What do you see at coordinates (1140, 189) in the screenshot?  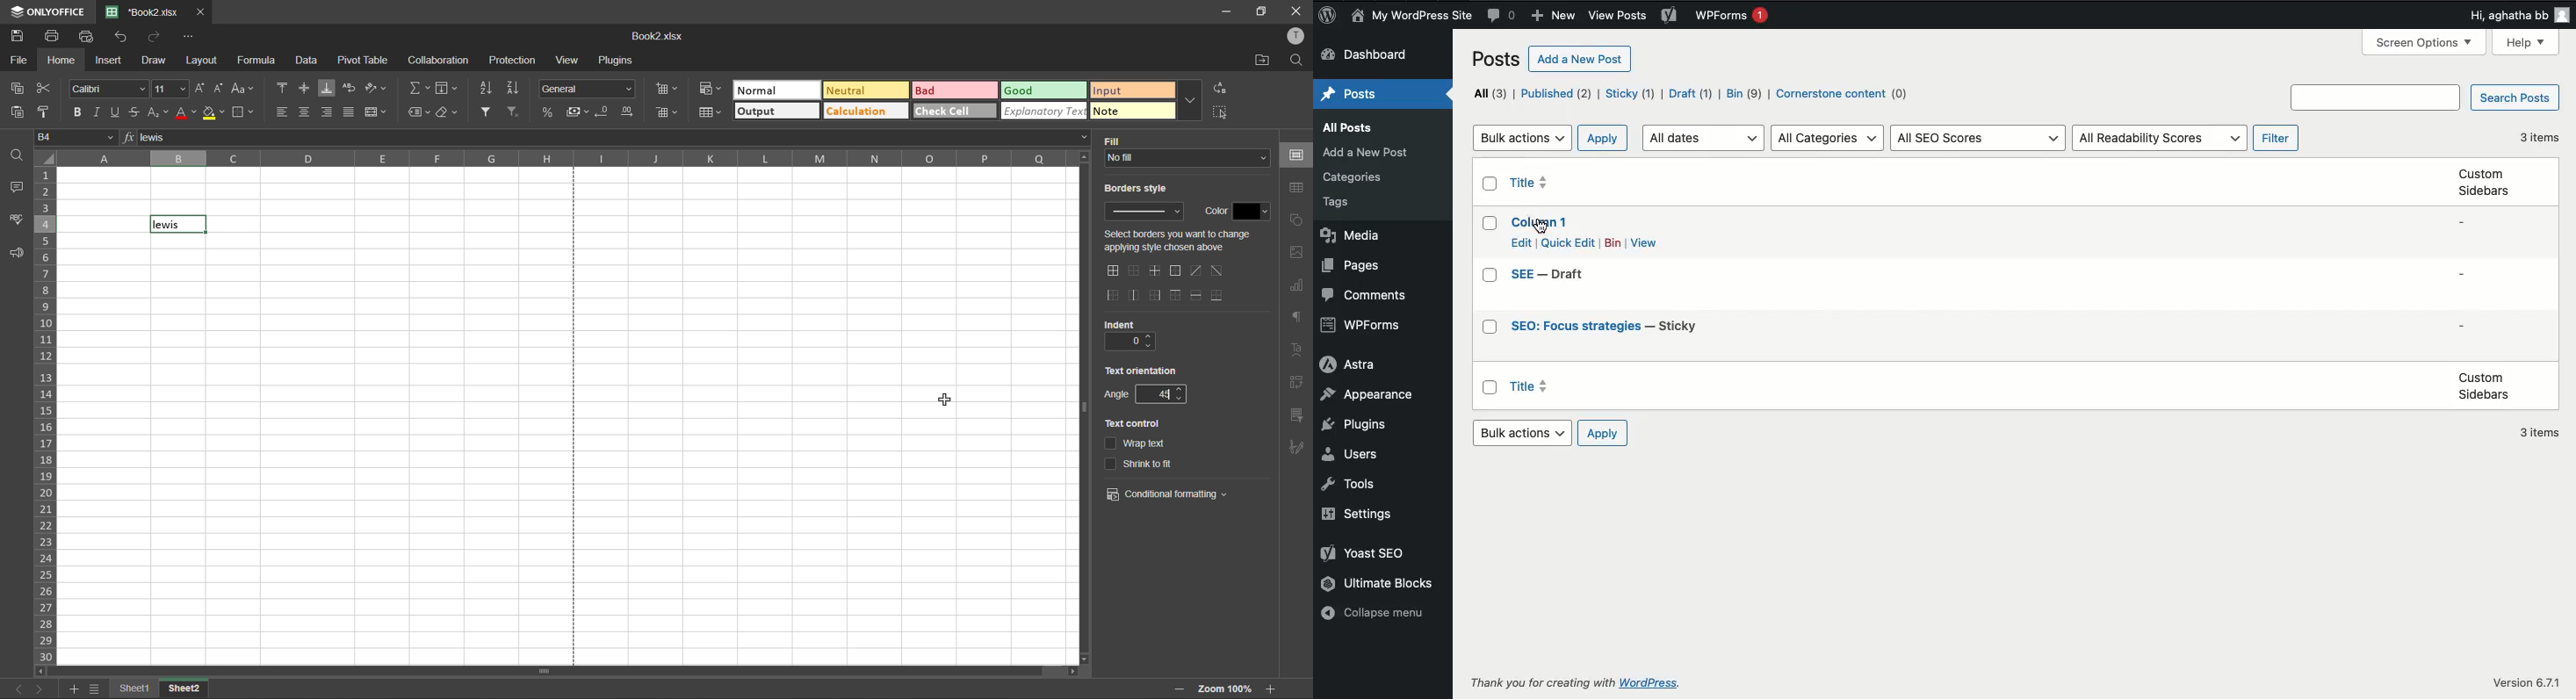 I see `borders style` at bounding box center [1140, 189].